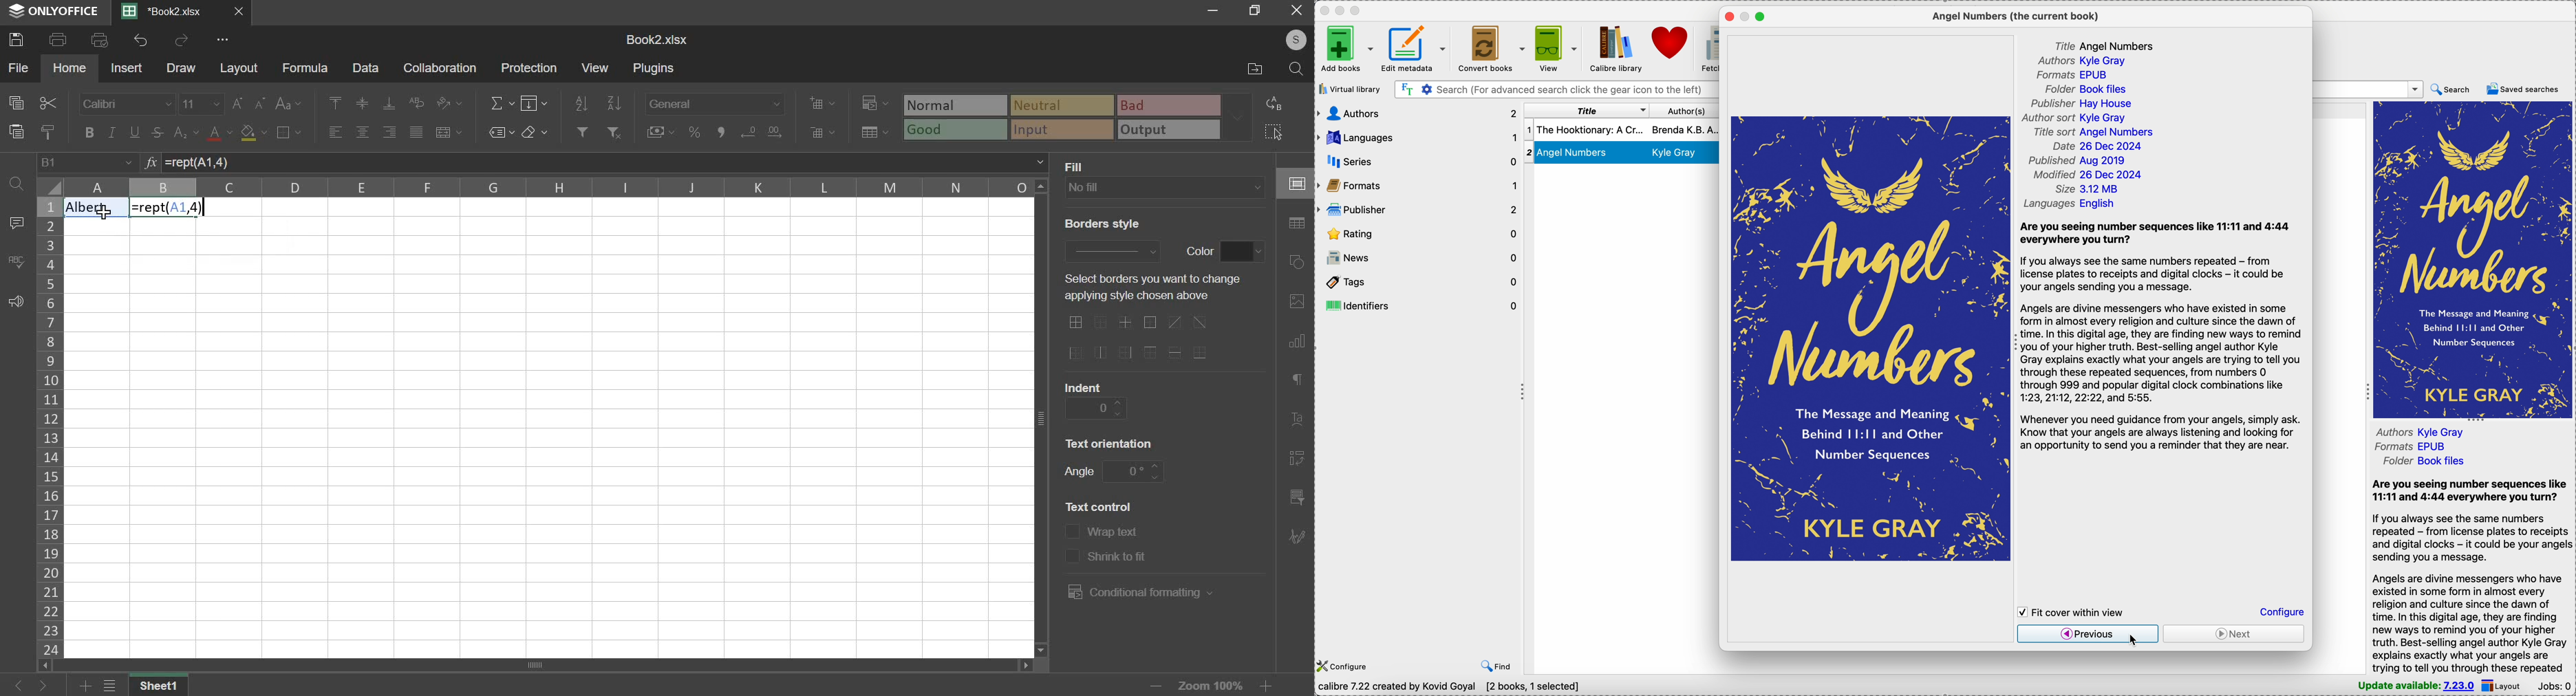 This screenshot has width=2576, height=700. What do you see at coordinates (1496, 667) in the screenshot?
I see `find` at bounding box center [1496, 667].